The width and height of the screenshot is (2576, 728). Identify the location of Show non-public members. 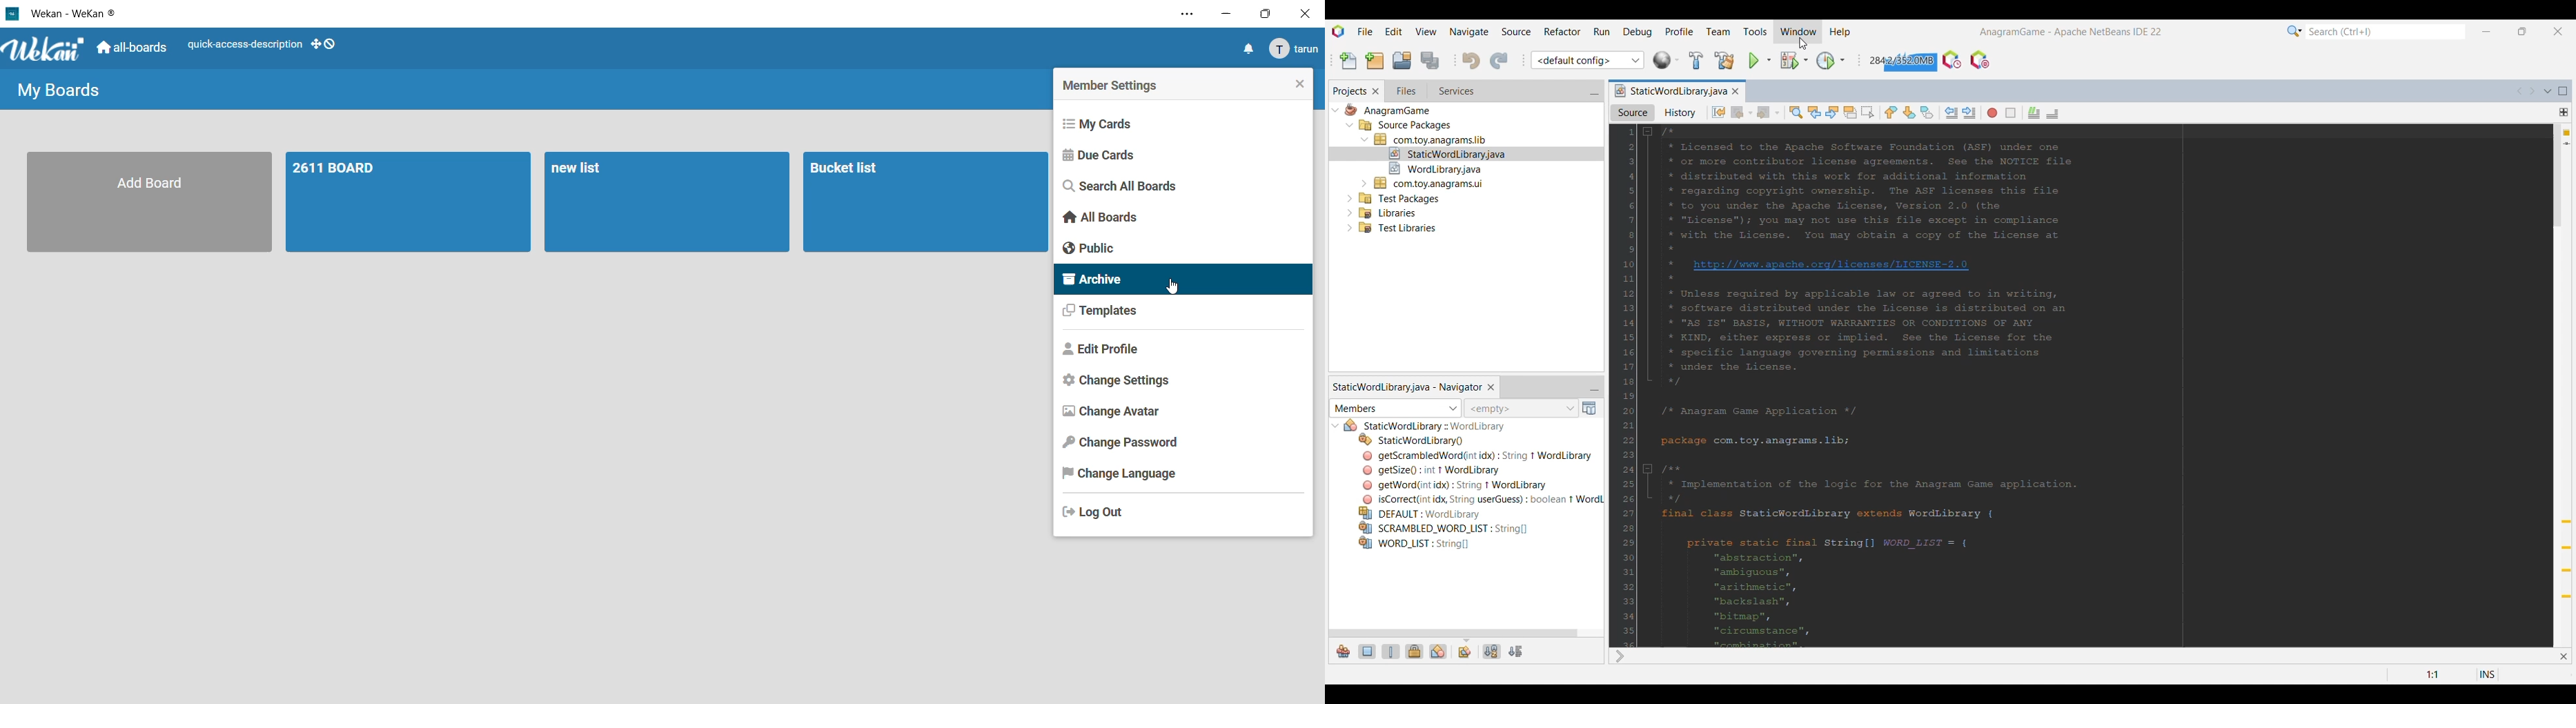
(1414, 652).